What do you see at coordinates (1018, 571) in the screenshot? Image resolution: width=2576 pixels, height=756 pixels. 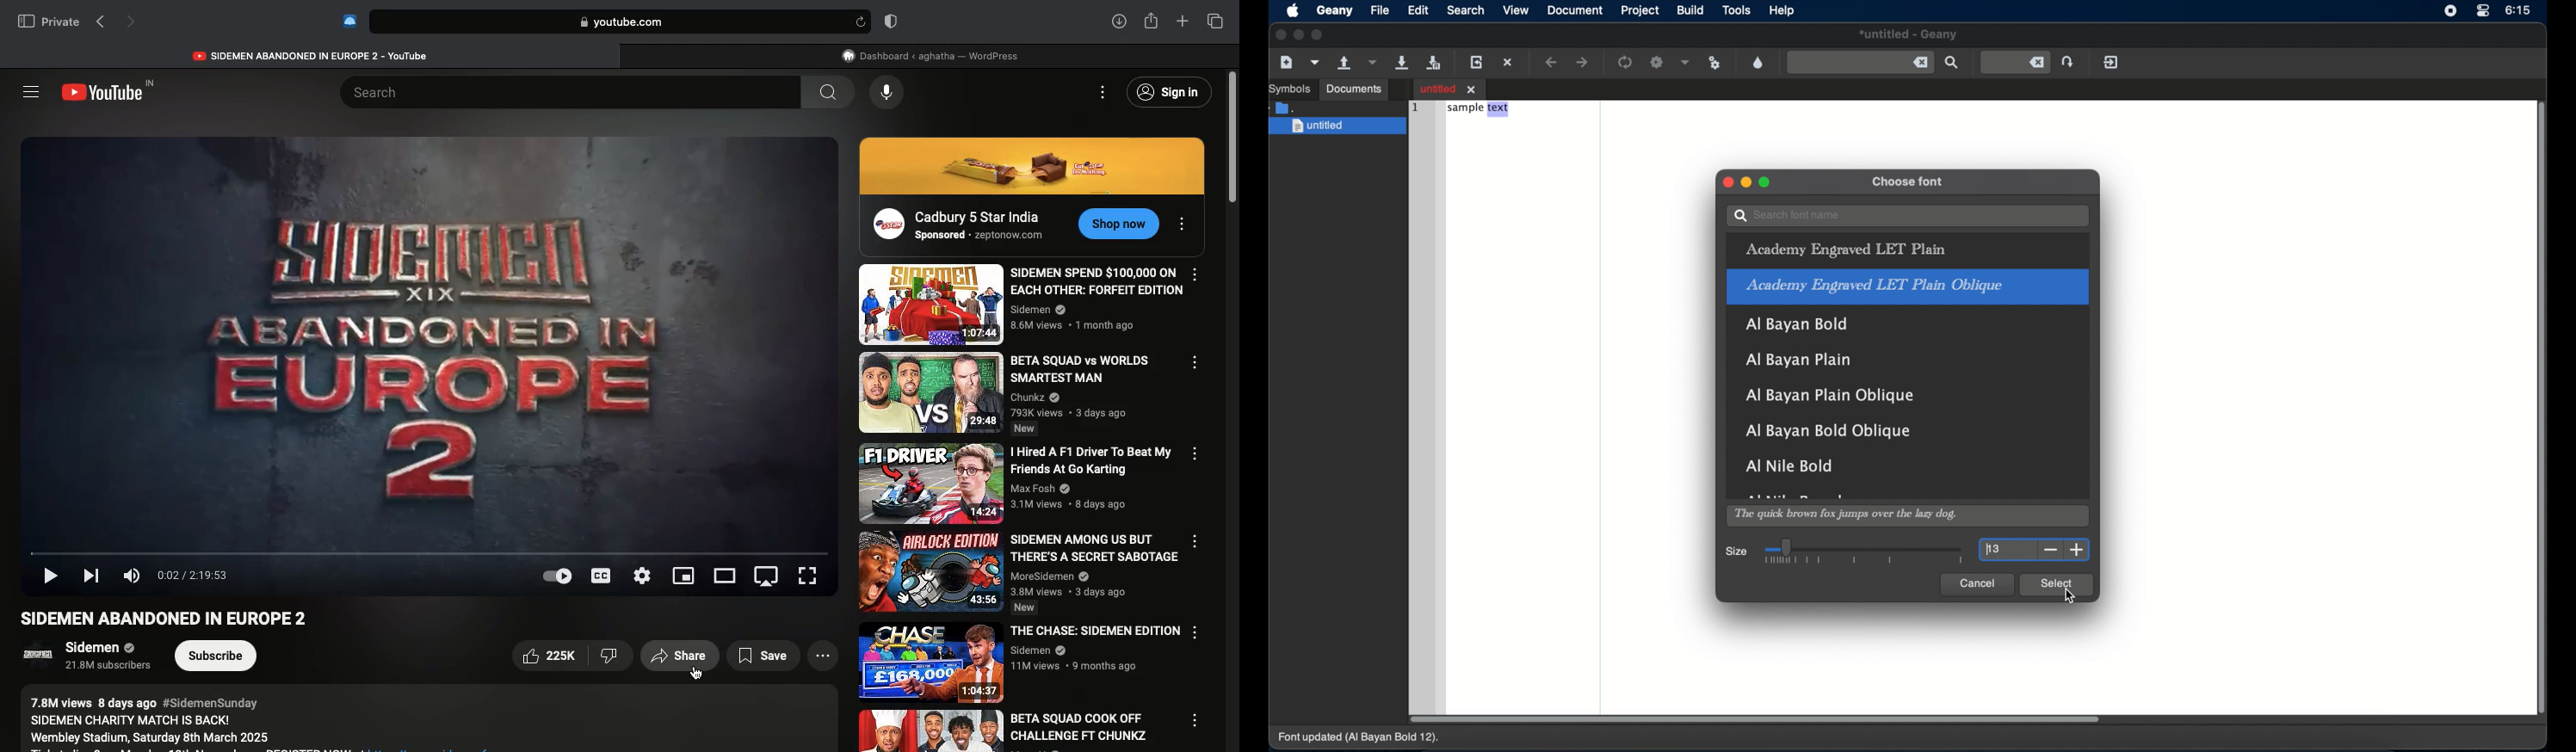 I see `Video name` at bounding box center [1018, 571].